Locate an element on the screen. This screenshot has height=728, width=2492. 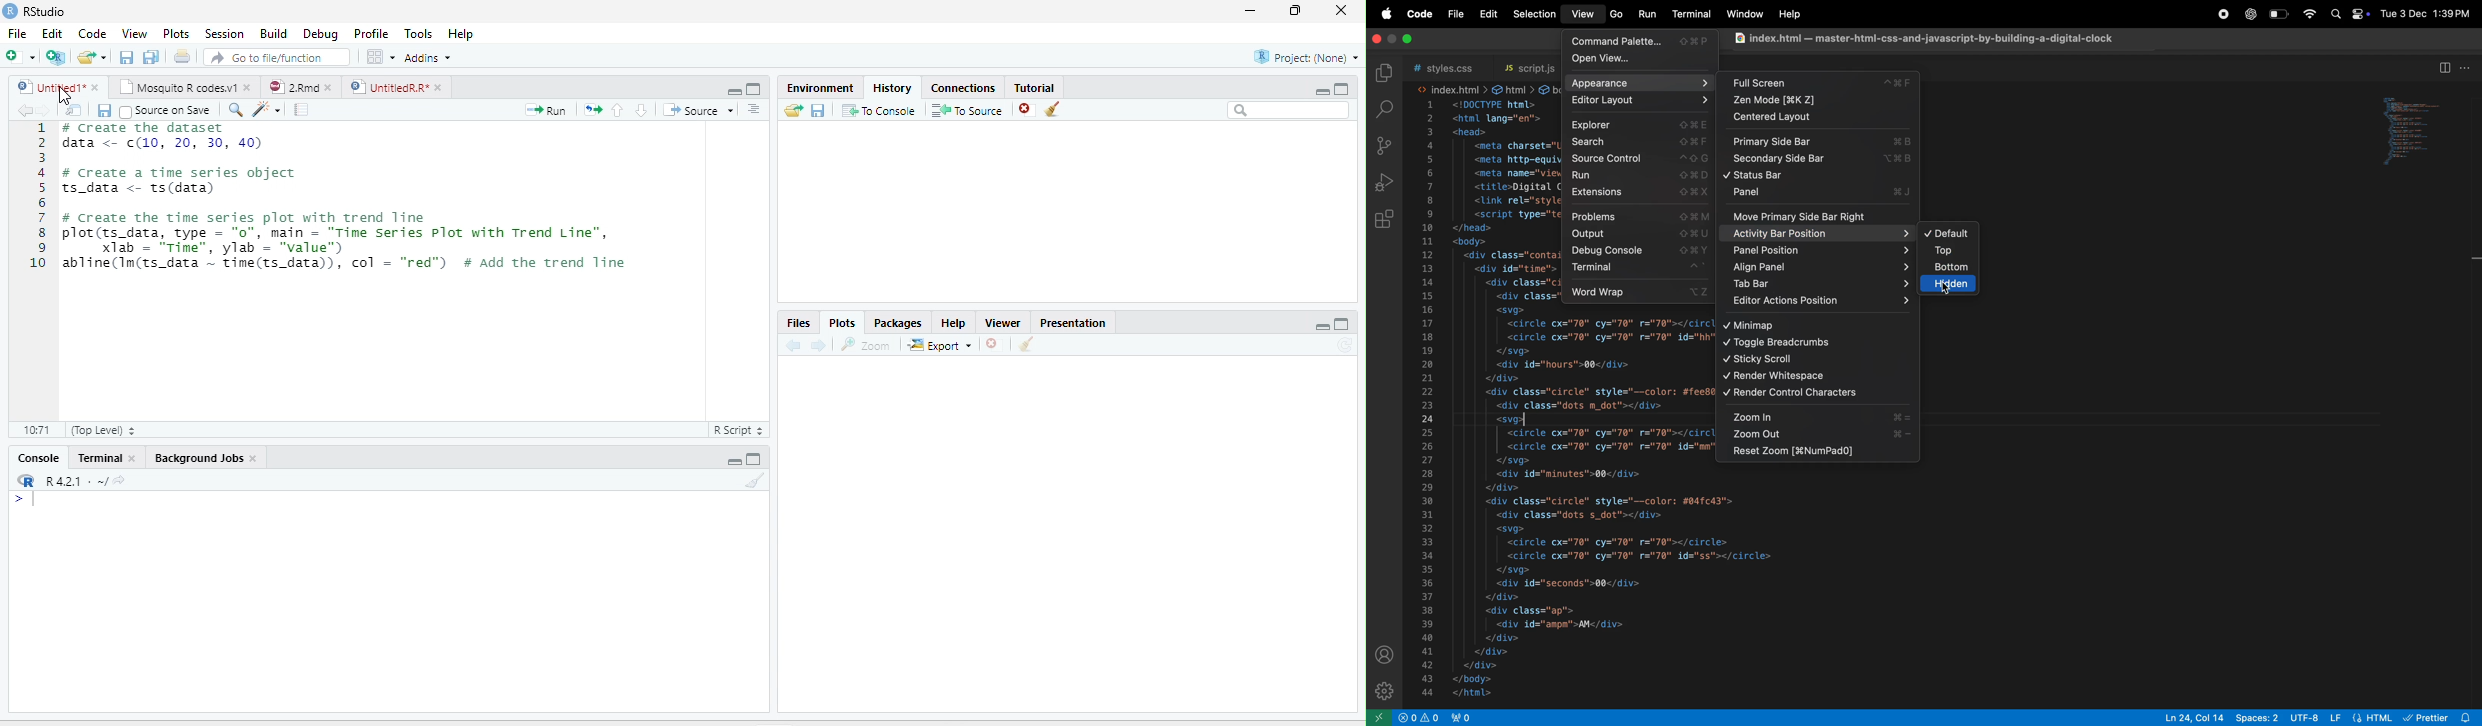
full screen is located at coordinates (1821, 84).